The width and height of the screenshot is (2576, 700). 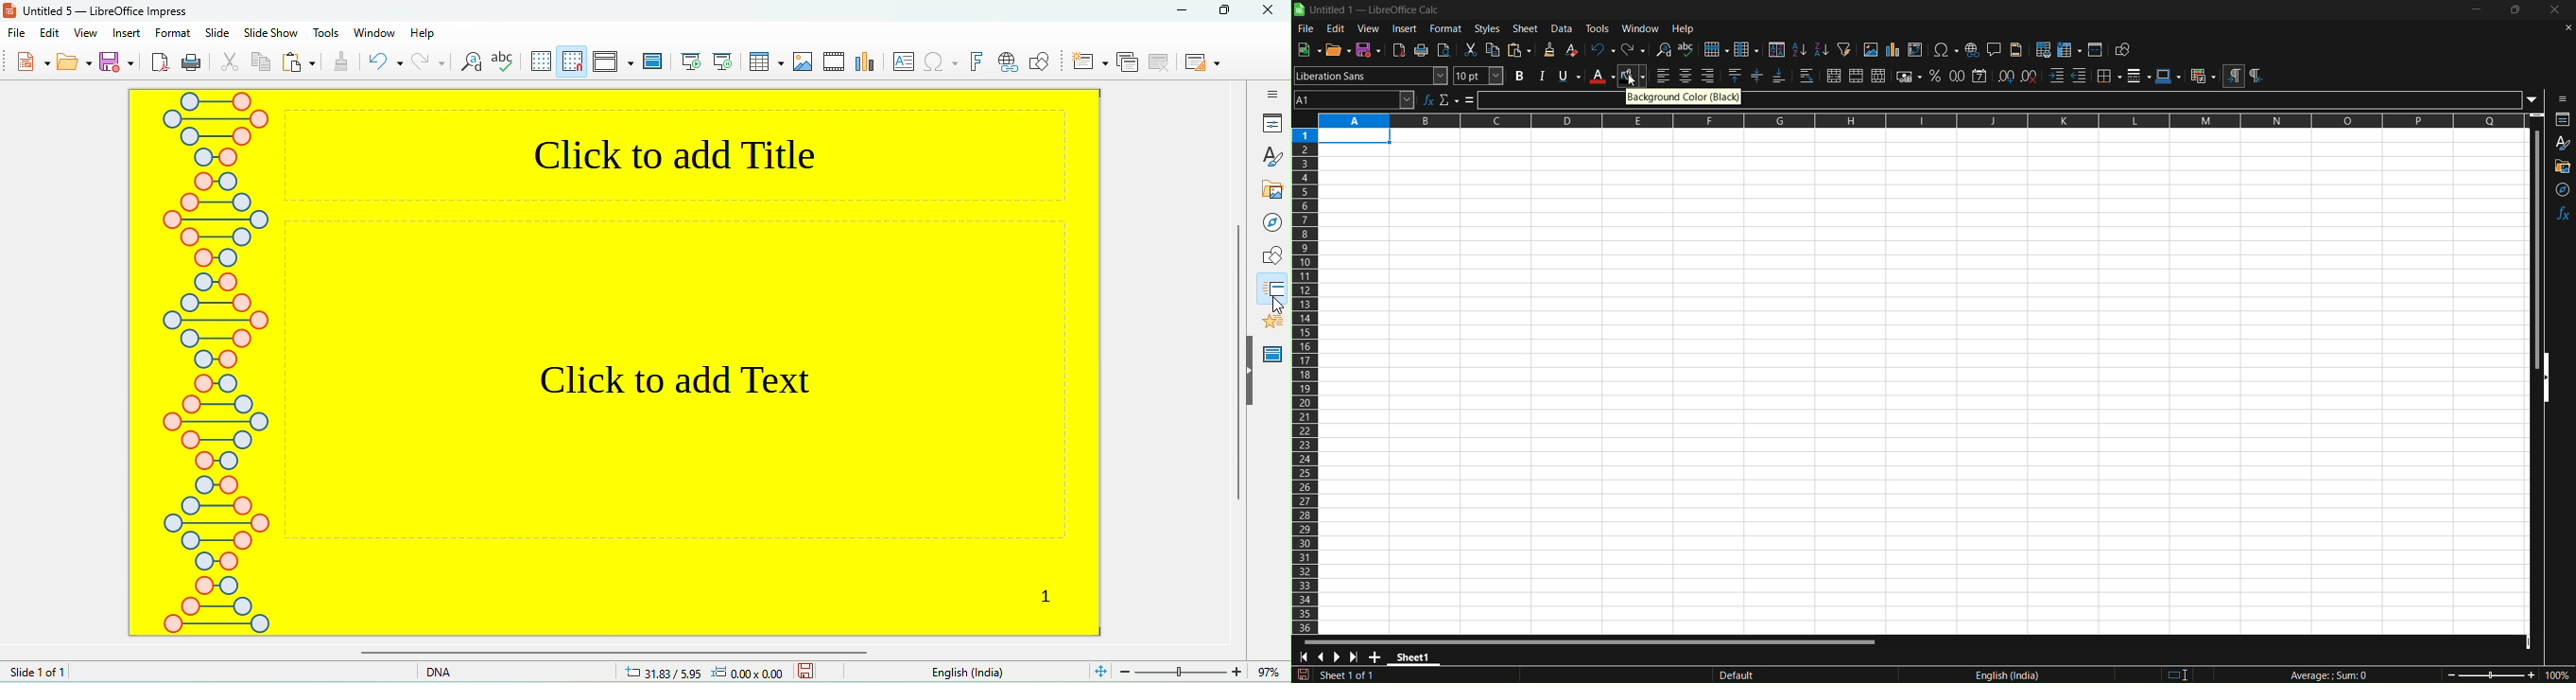 I want to click on window, so click(x=373, y=36).